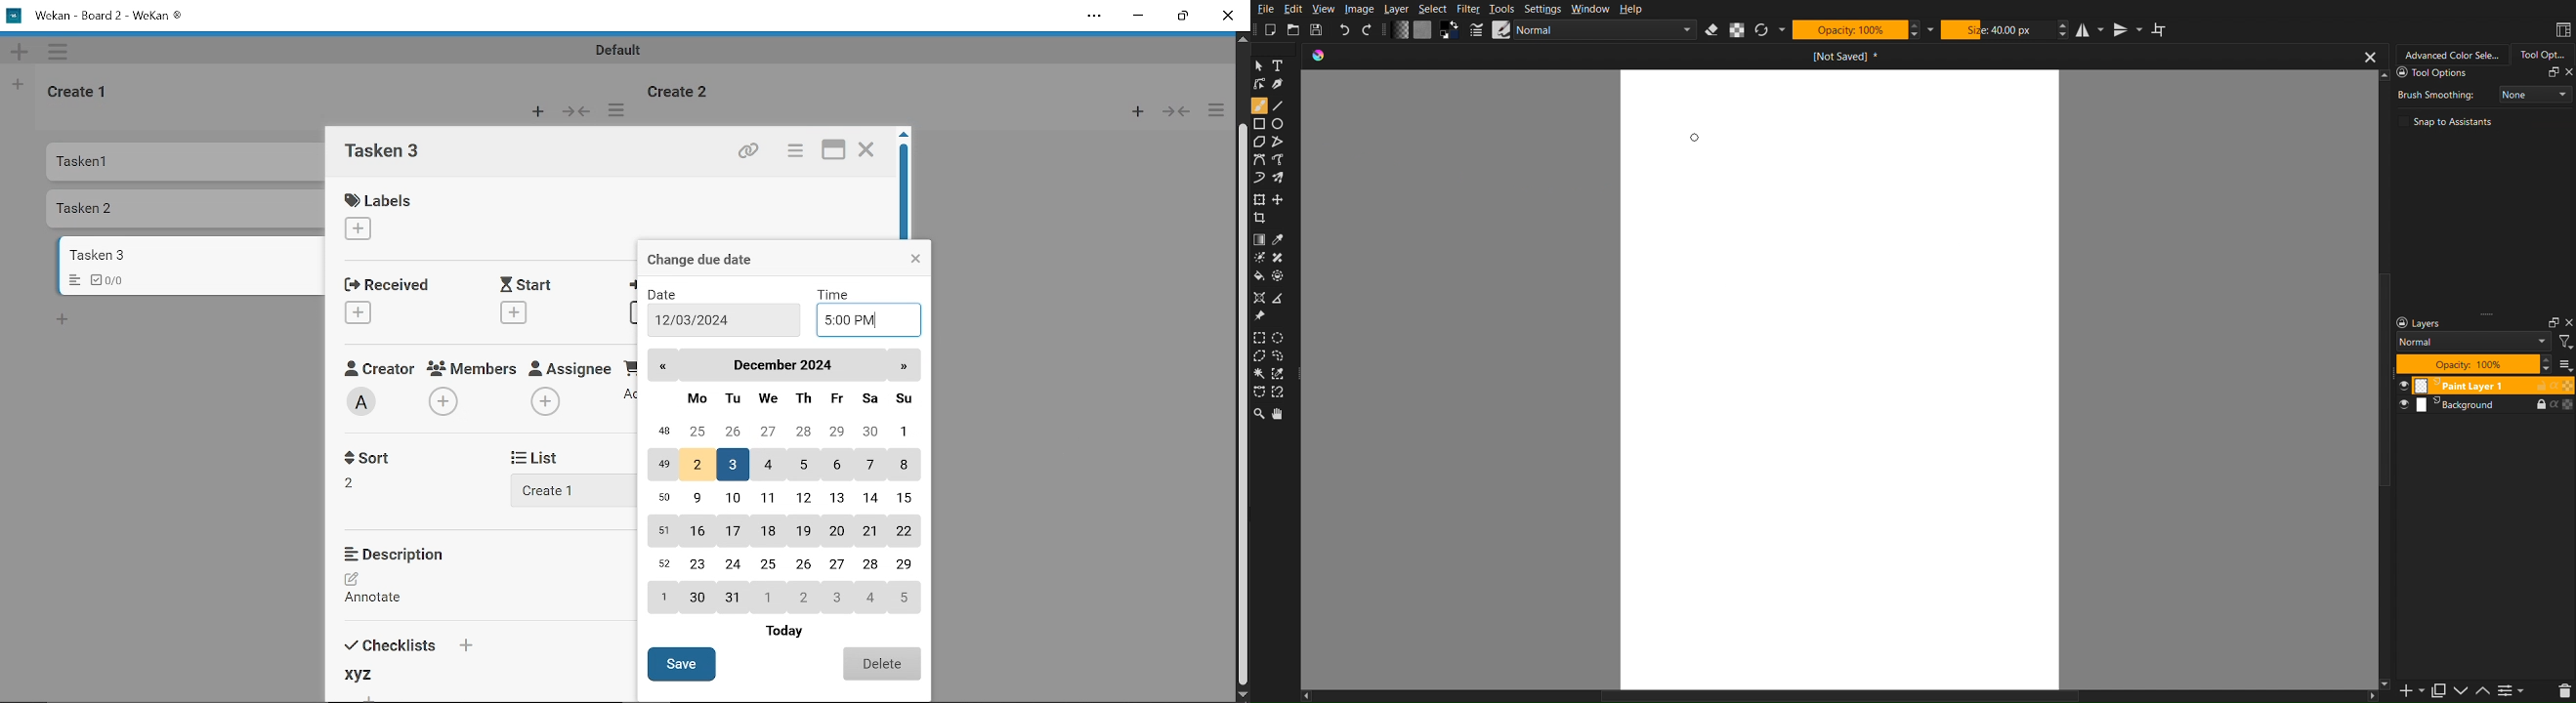 The height and width of the screenshot is (728, 2576). What do you see at coordinates (1360, 8) in the screenshot?
I see `Image` at bounding box center [1360, 8].